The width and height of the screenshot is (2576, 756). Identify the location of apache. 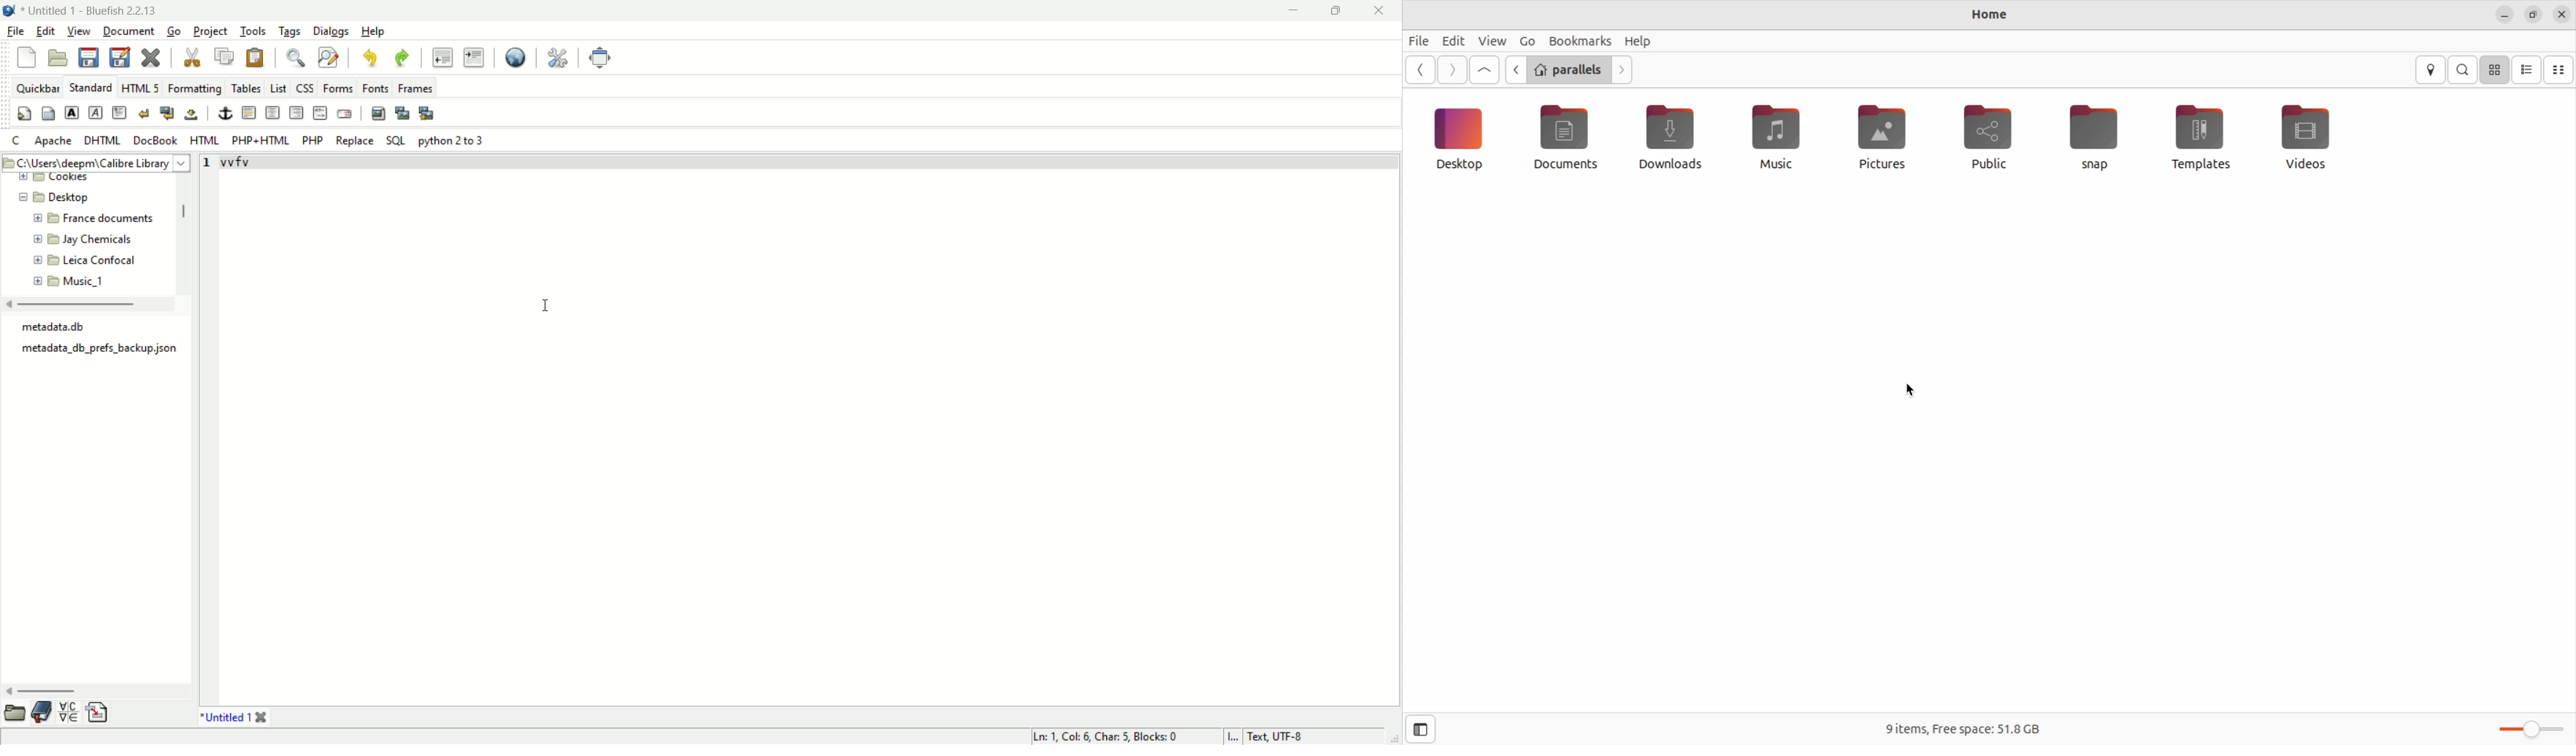
(54, 141).